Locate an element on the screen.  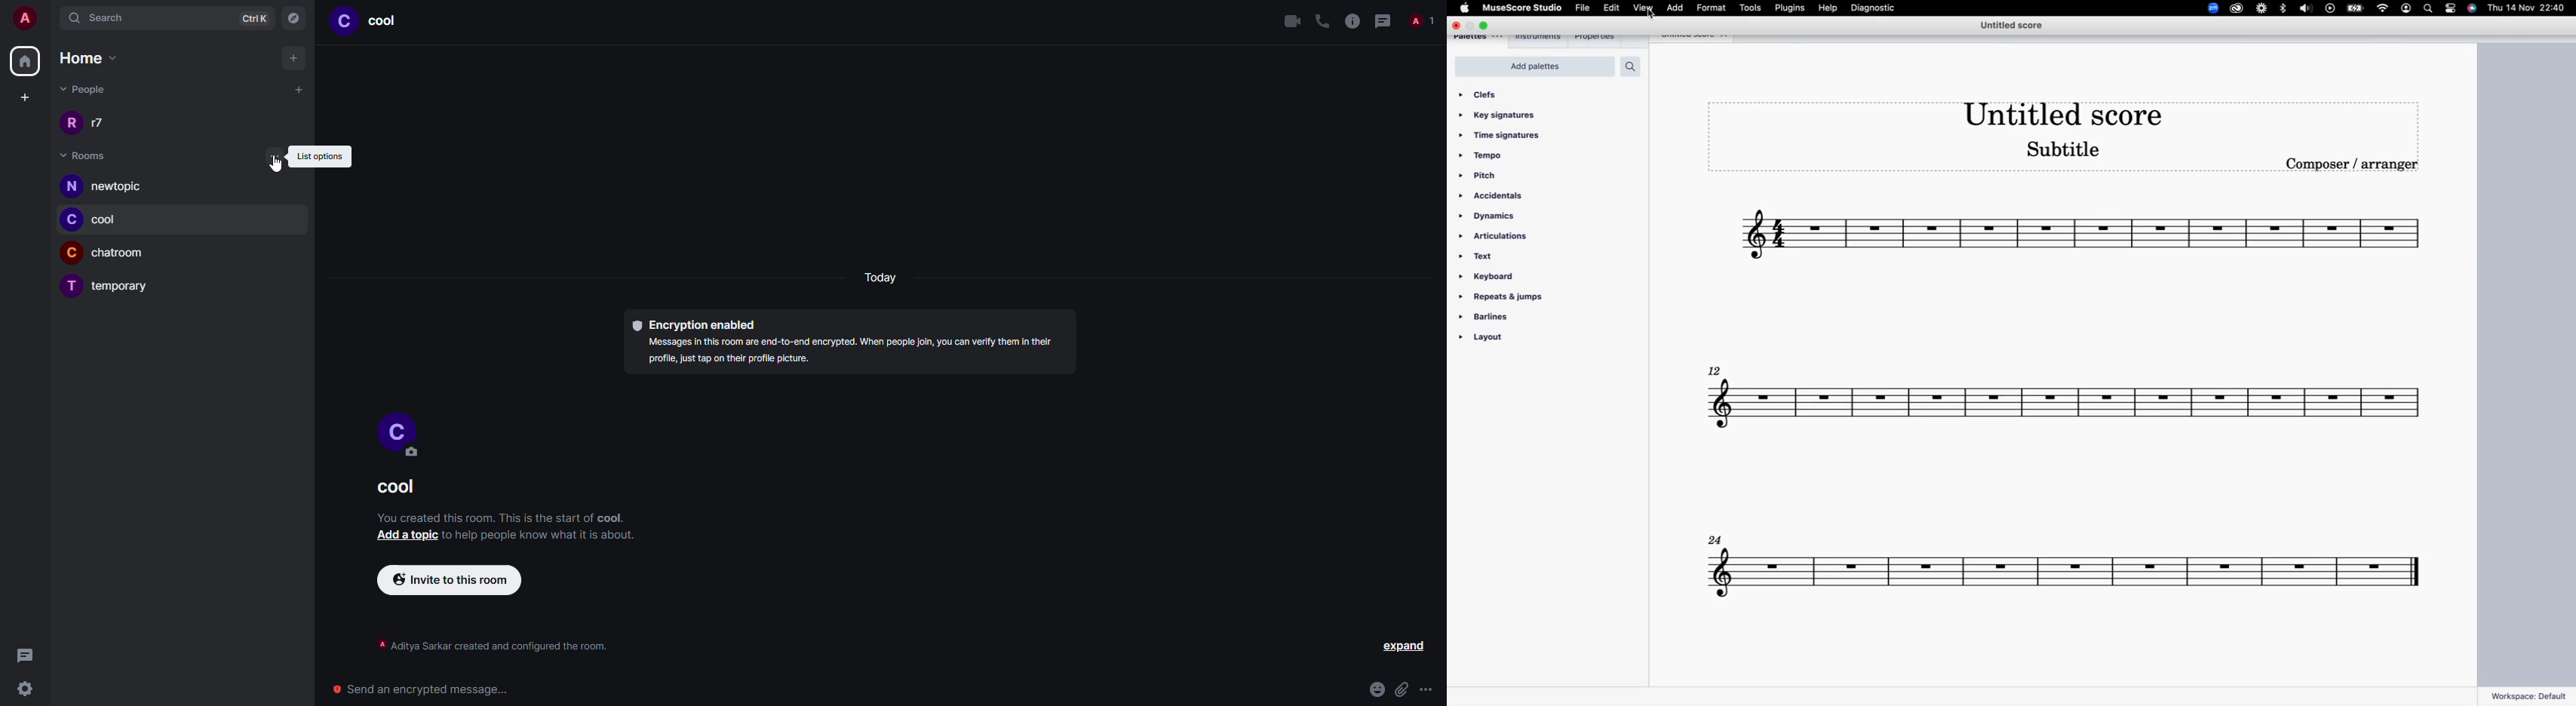
temporary is located at coordinates (124, 290).